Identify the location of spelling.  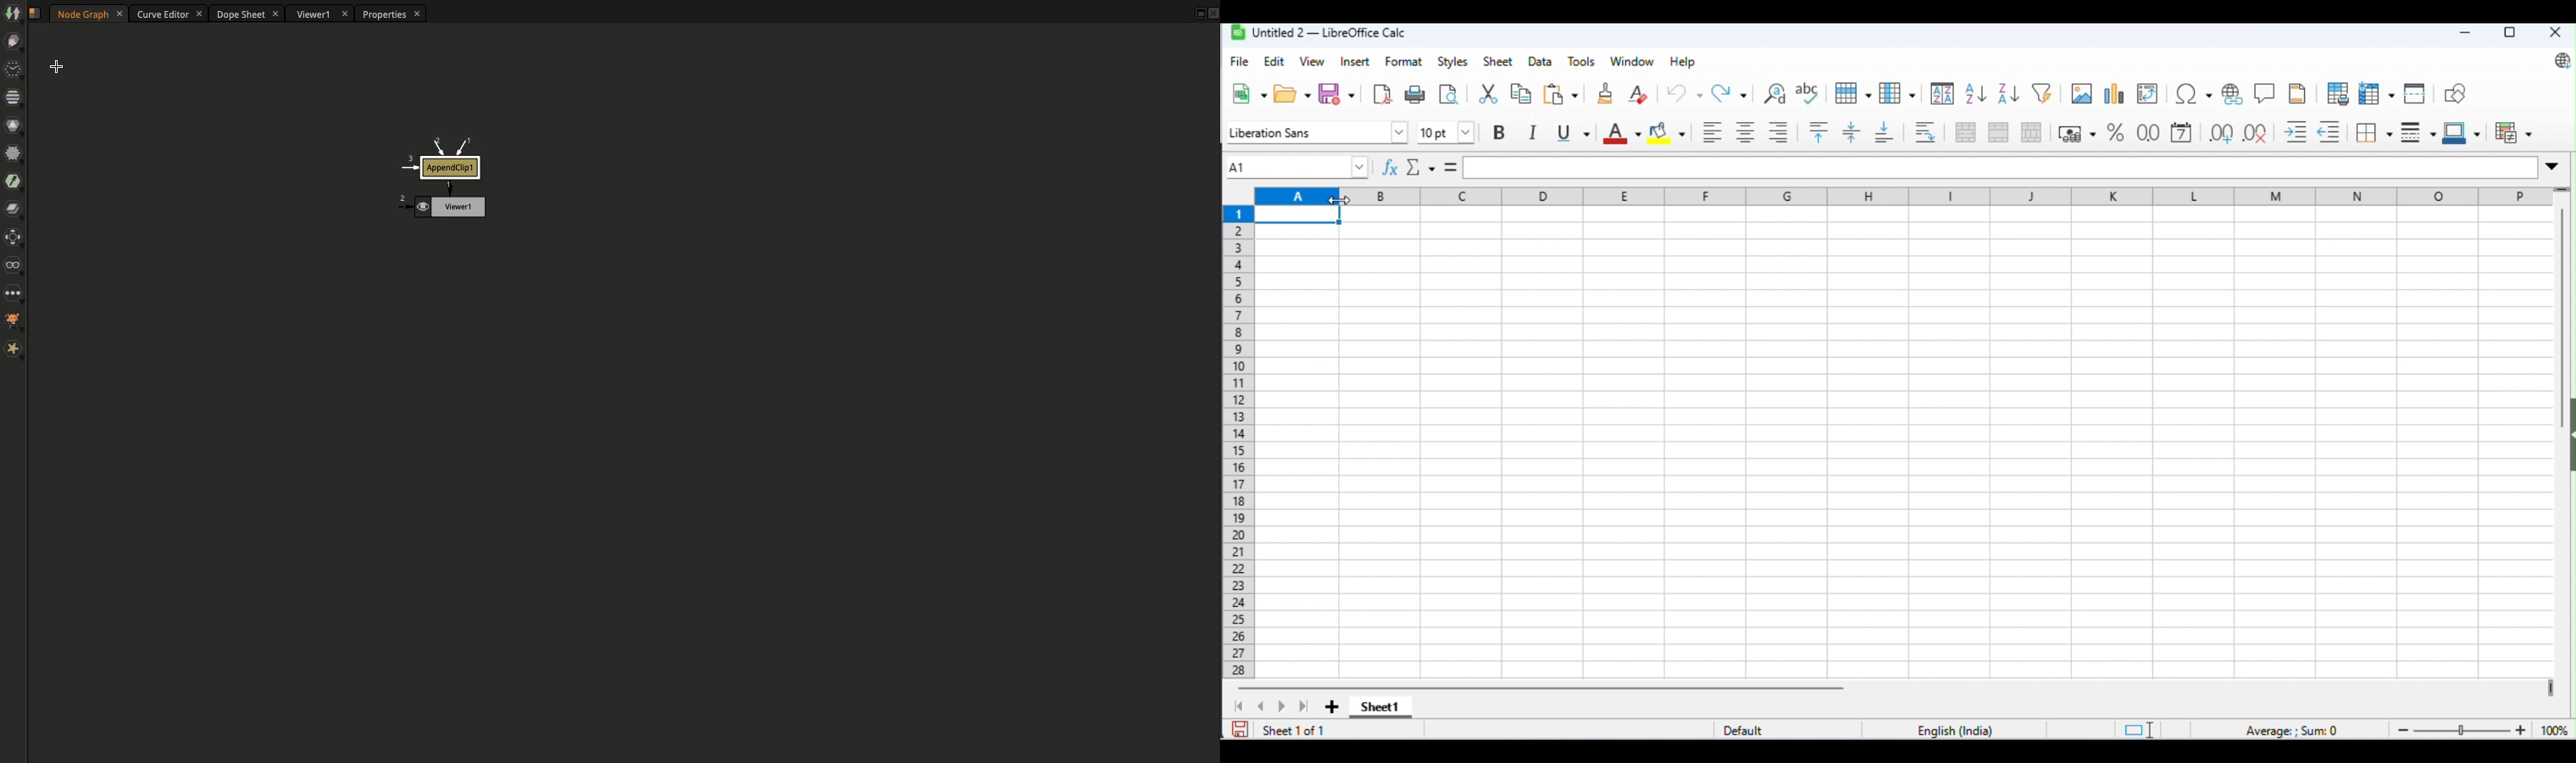
(1809, 93).